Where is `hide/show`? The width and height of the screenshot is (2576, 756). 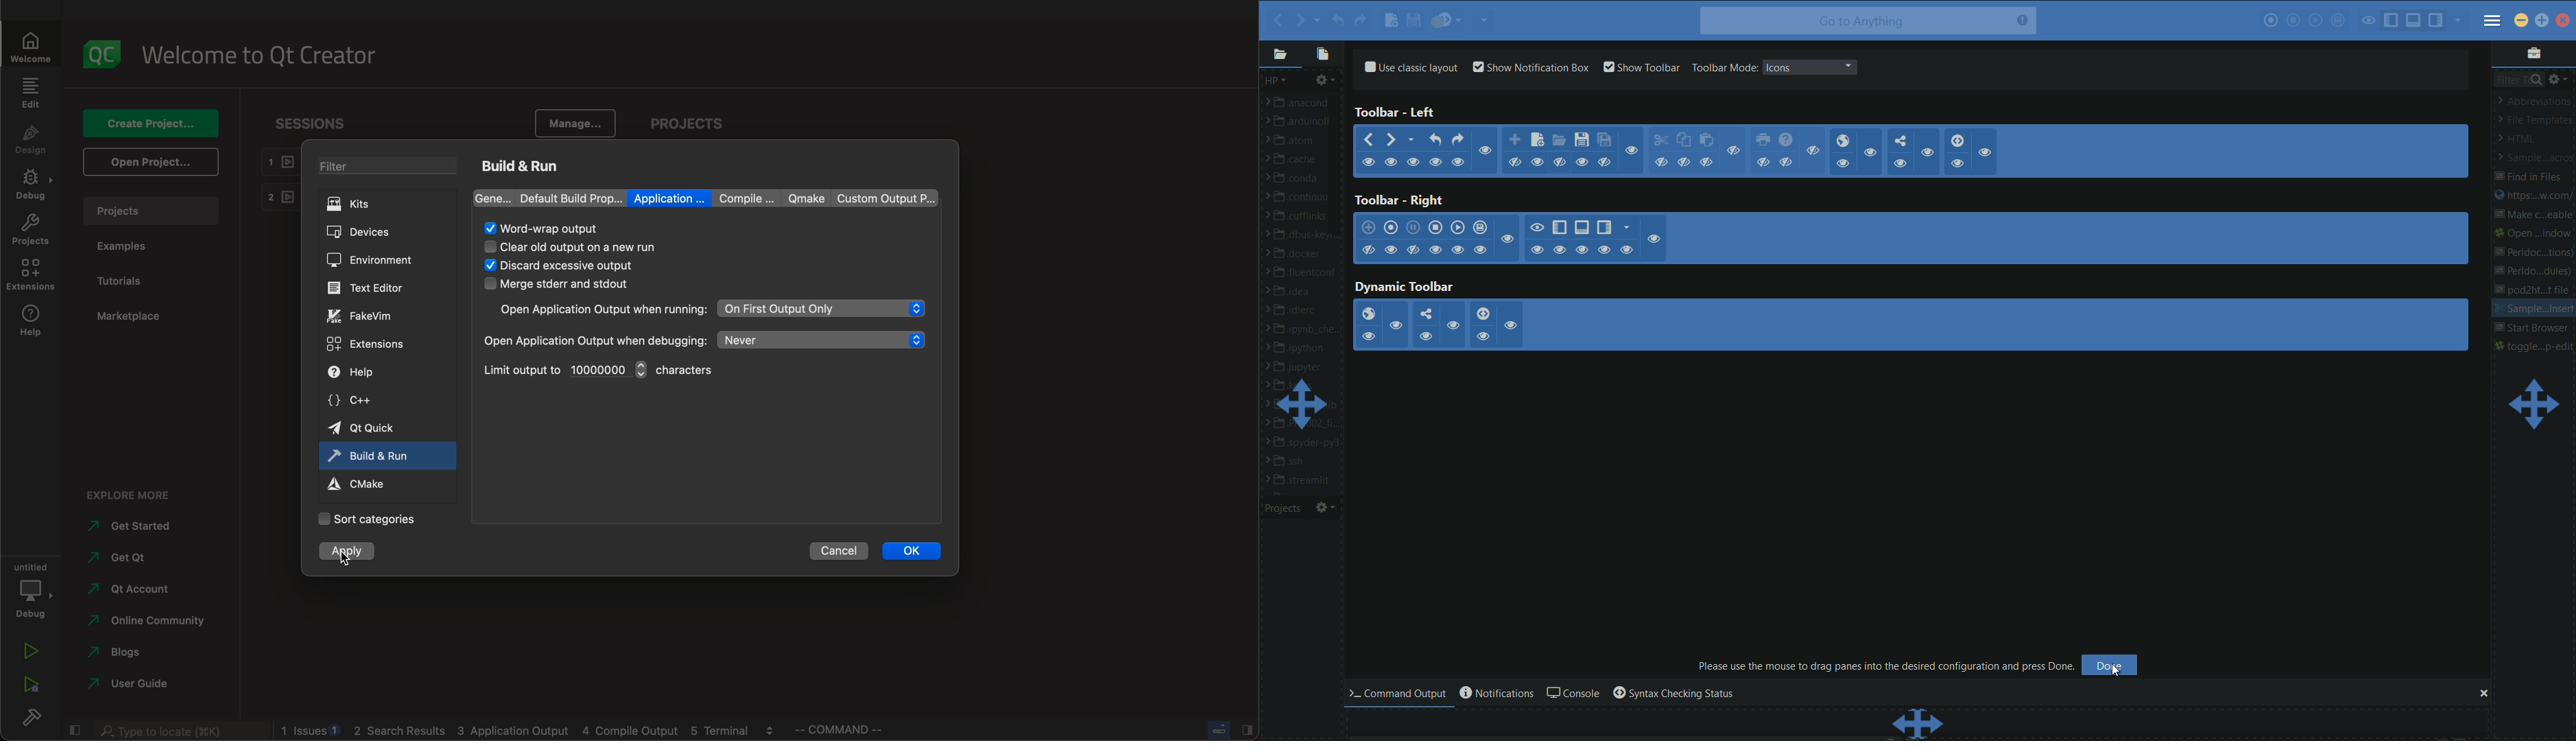
hide/show is located at coordinates (1538, 250).